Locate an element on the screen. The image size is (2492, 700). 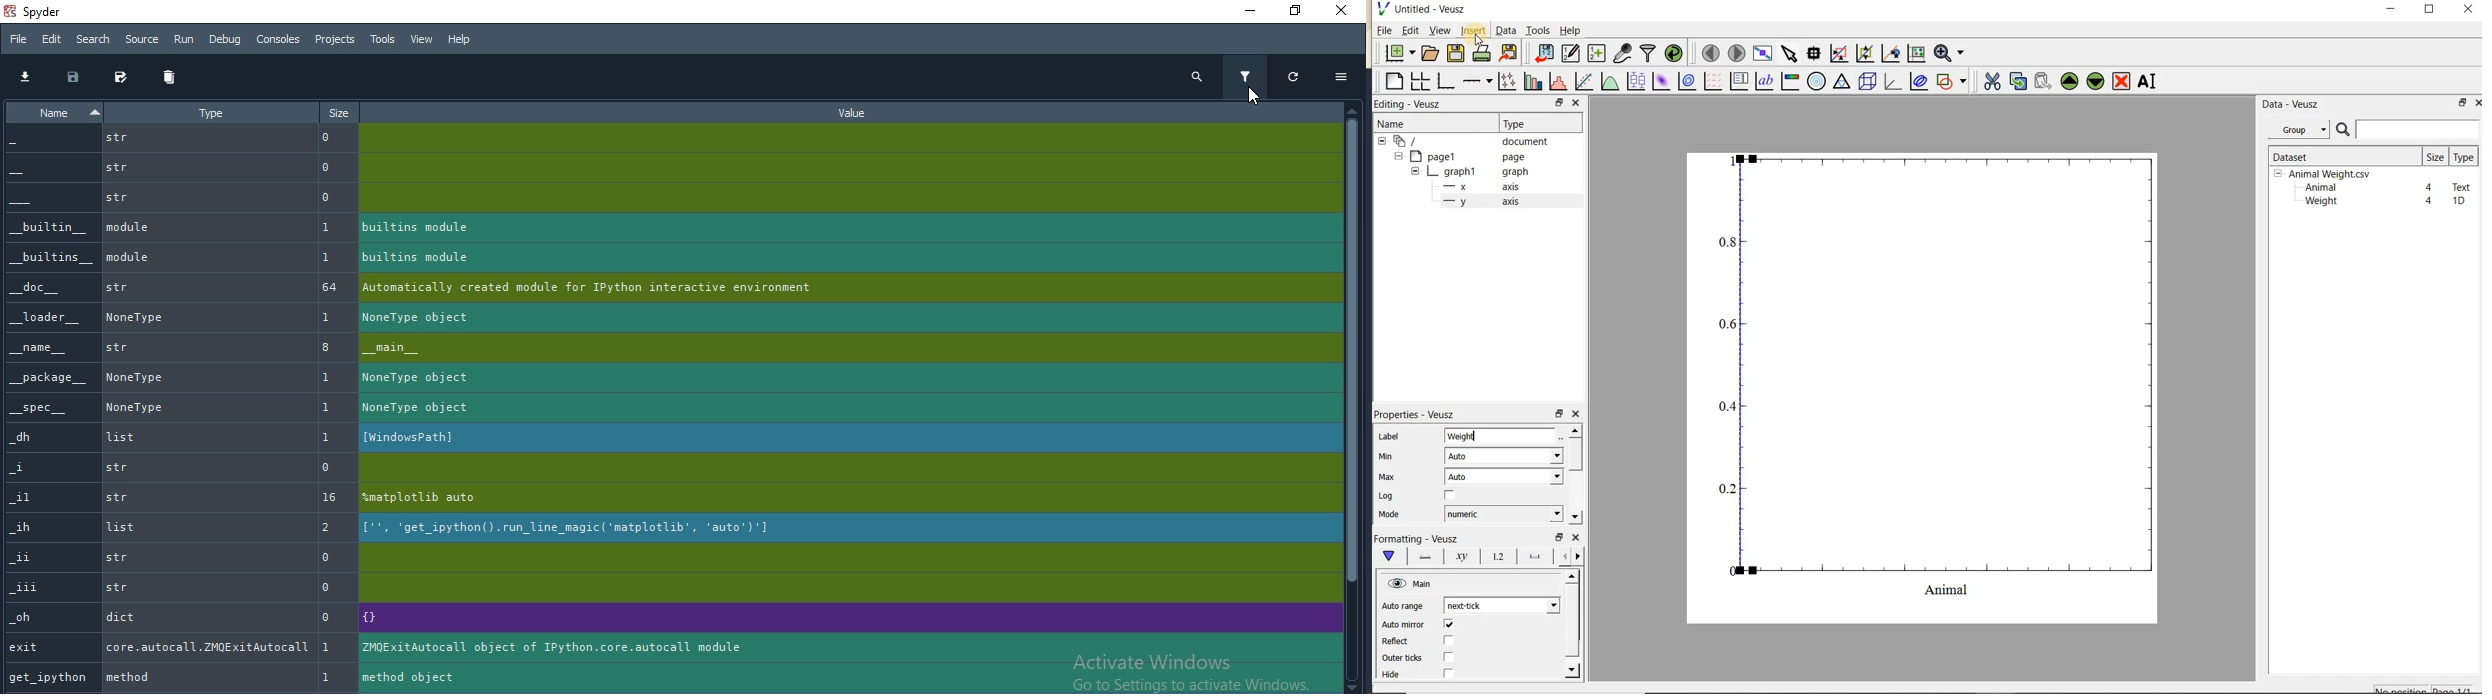
Projects is located at coordinates (334, 40).